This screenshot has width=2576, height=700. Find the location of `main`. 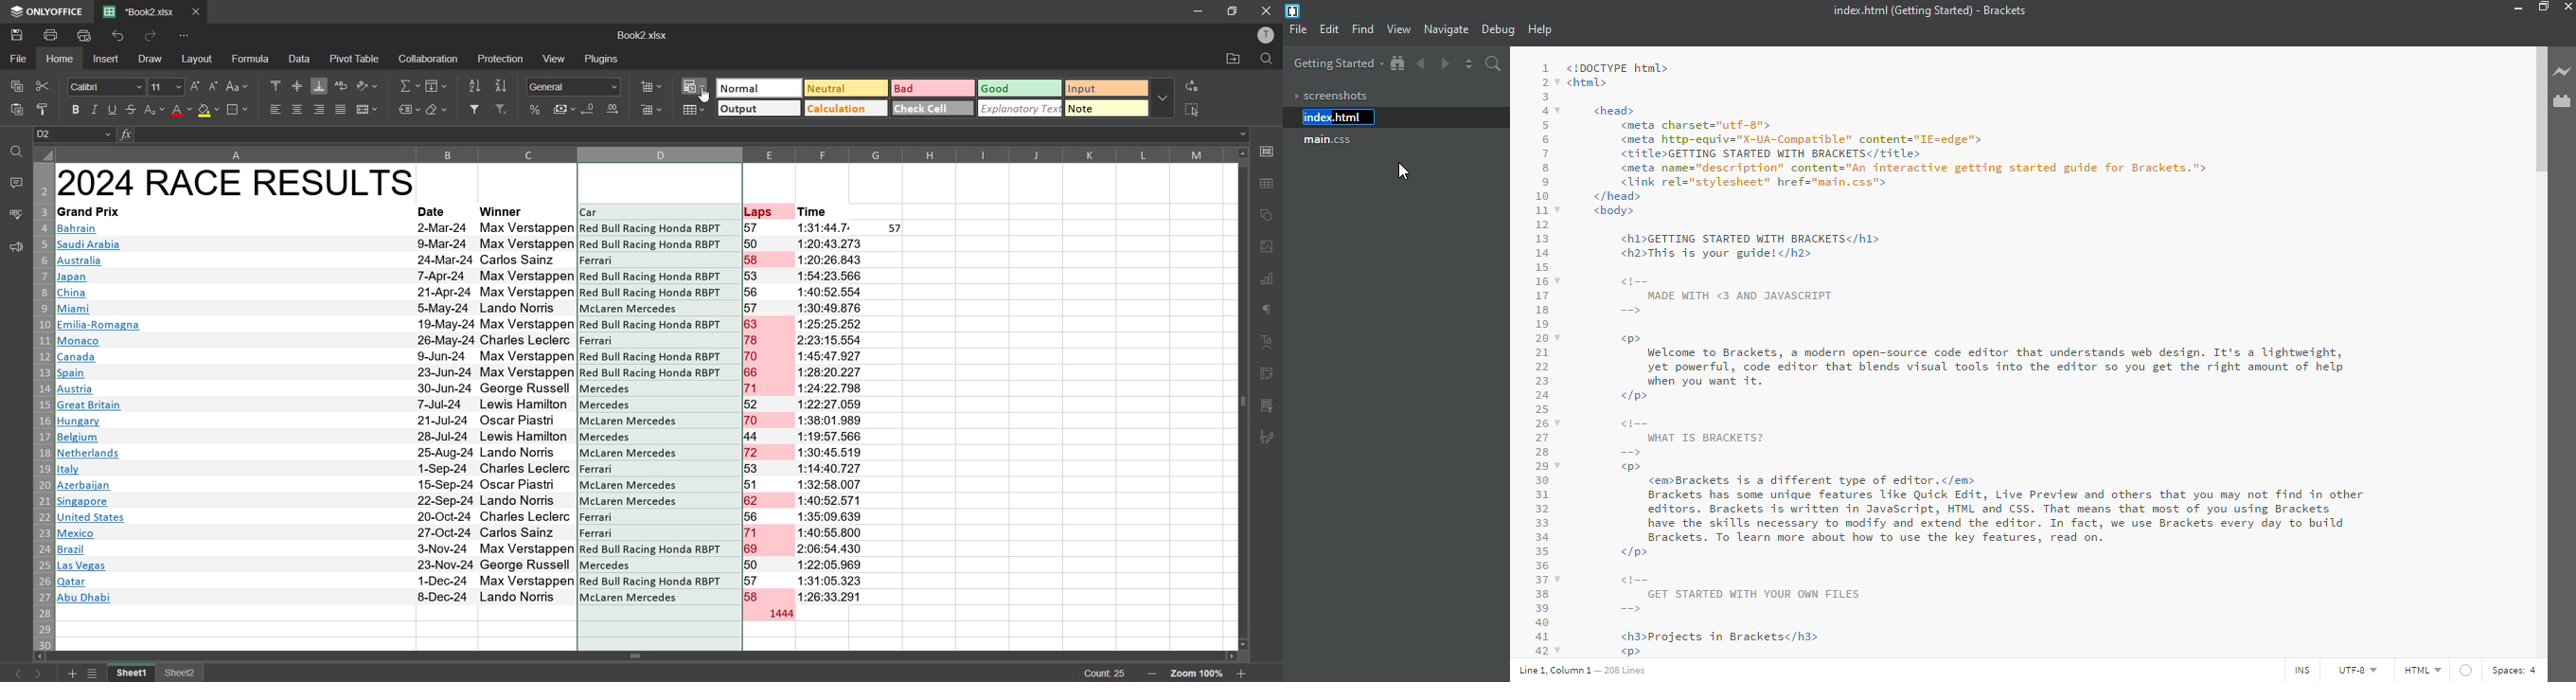

main is located at coordinates (1329, 140).